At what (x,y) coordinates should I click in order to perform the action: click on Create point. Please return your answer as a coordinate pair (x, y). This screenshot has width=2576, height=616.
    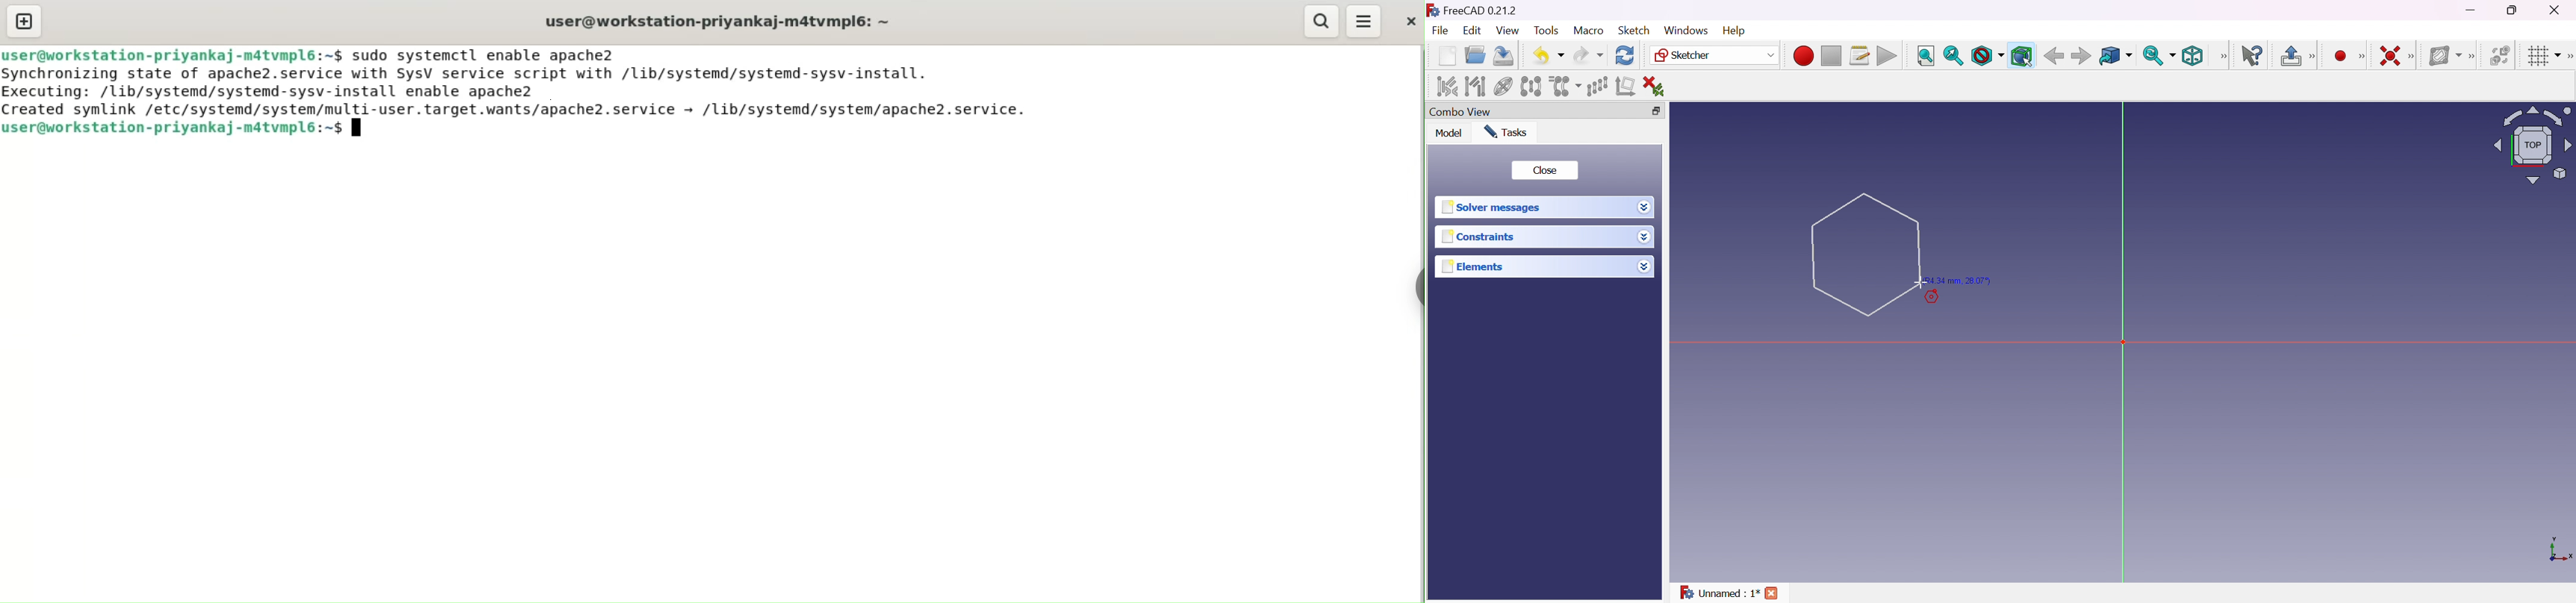
    Looking at the image, I should click on (2342, 56).